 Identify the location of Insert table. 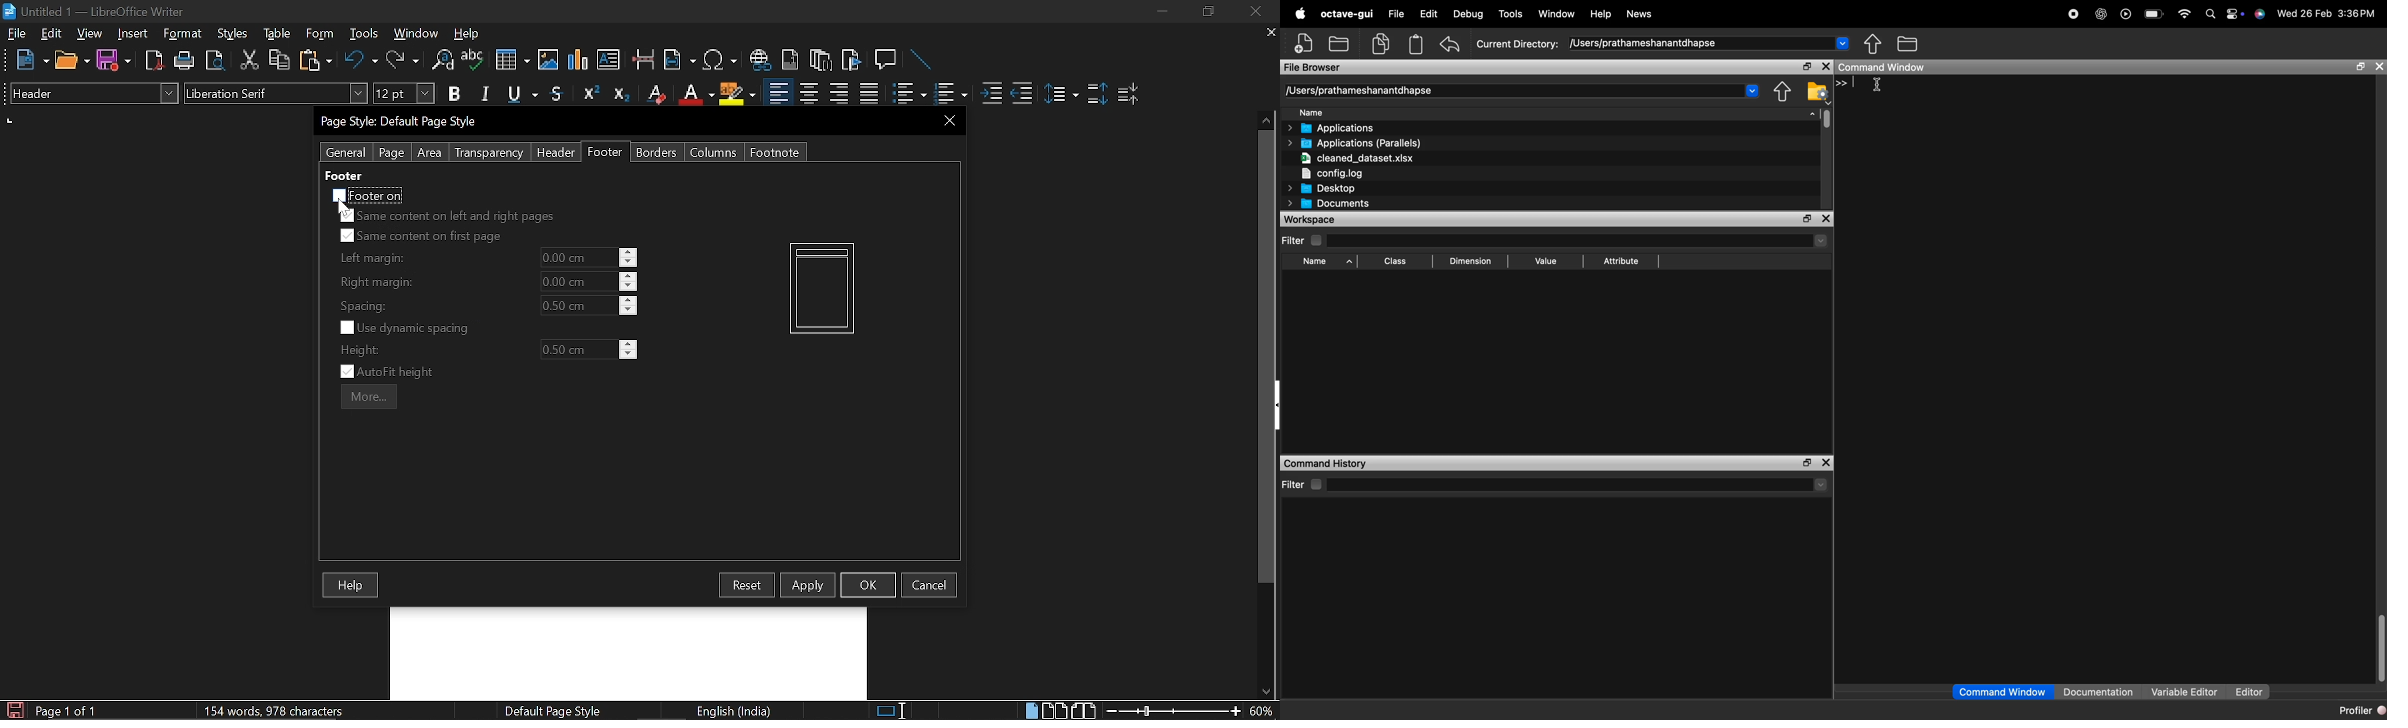
(511, 61).